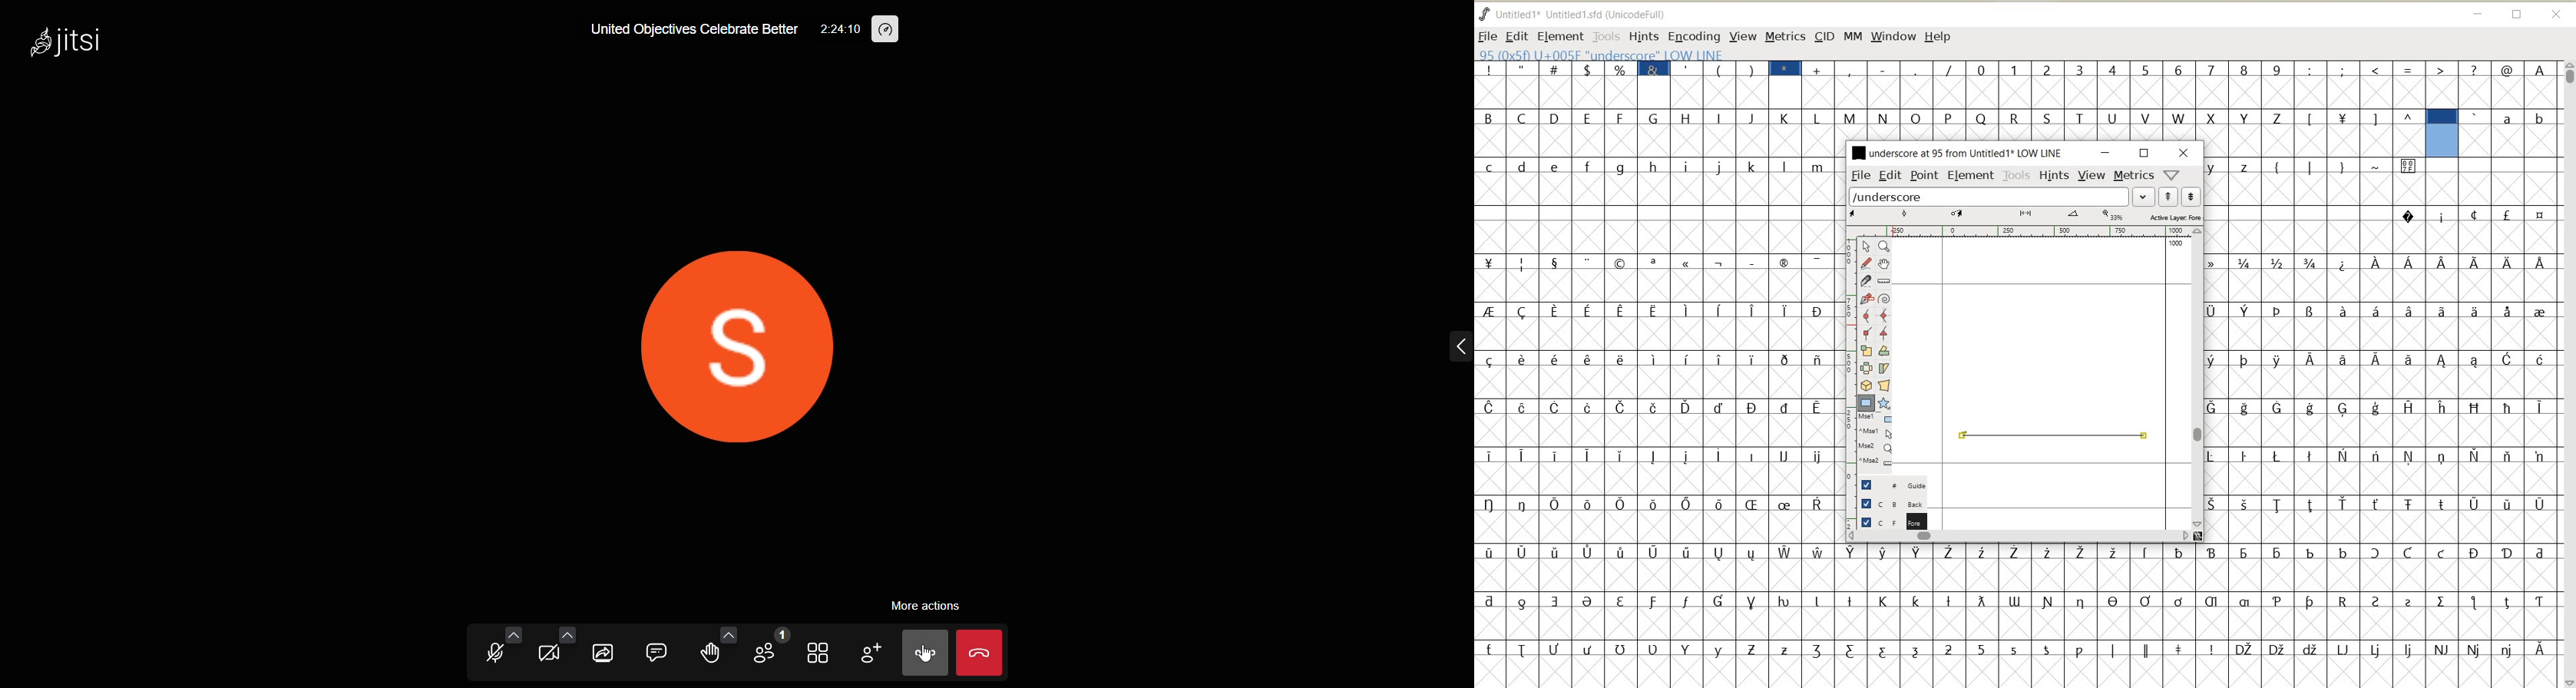 Image resolution: width=2576 pixels, height=700 pixels. I want to click on more emoji, so click(728, 633).